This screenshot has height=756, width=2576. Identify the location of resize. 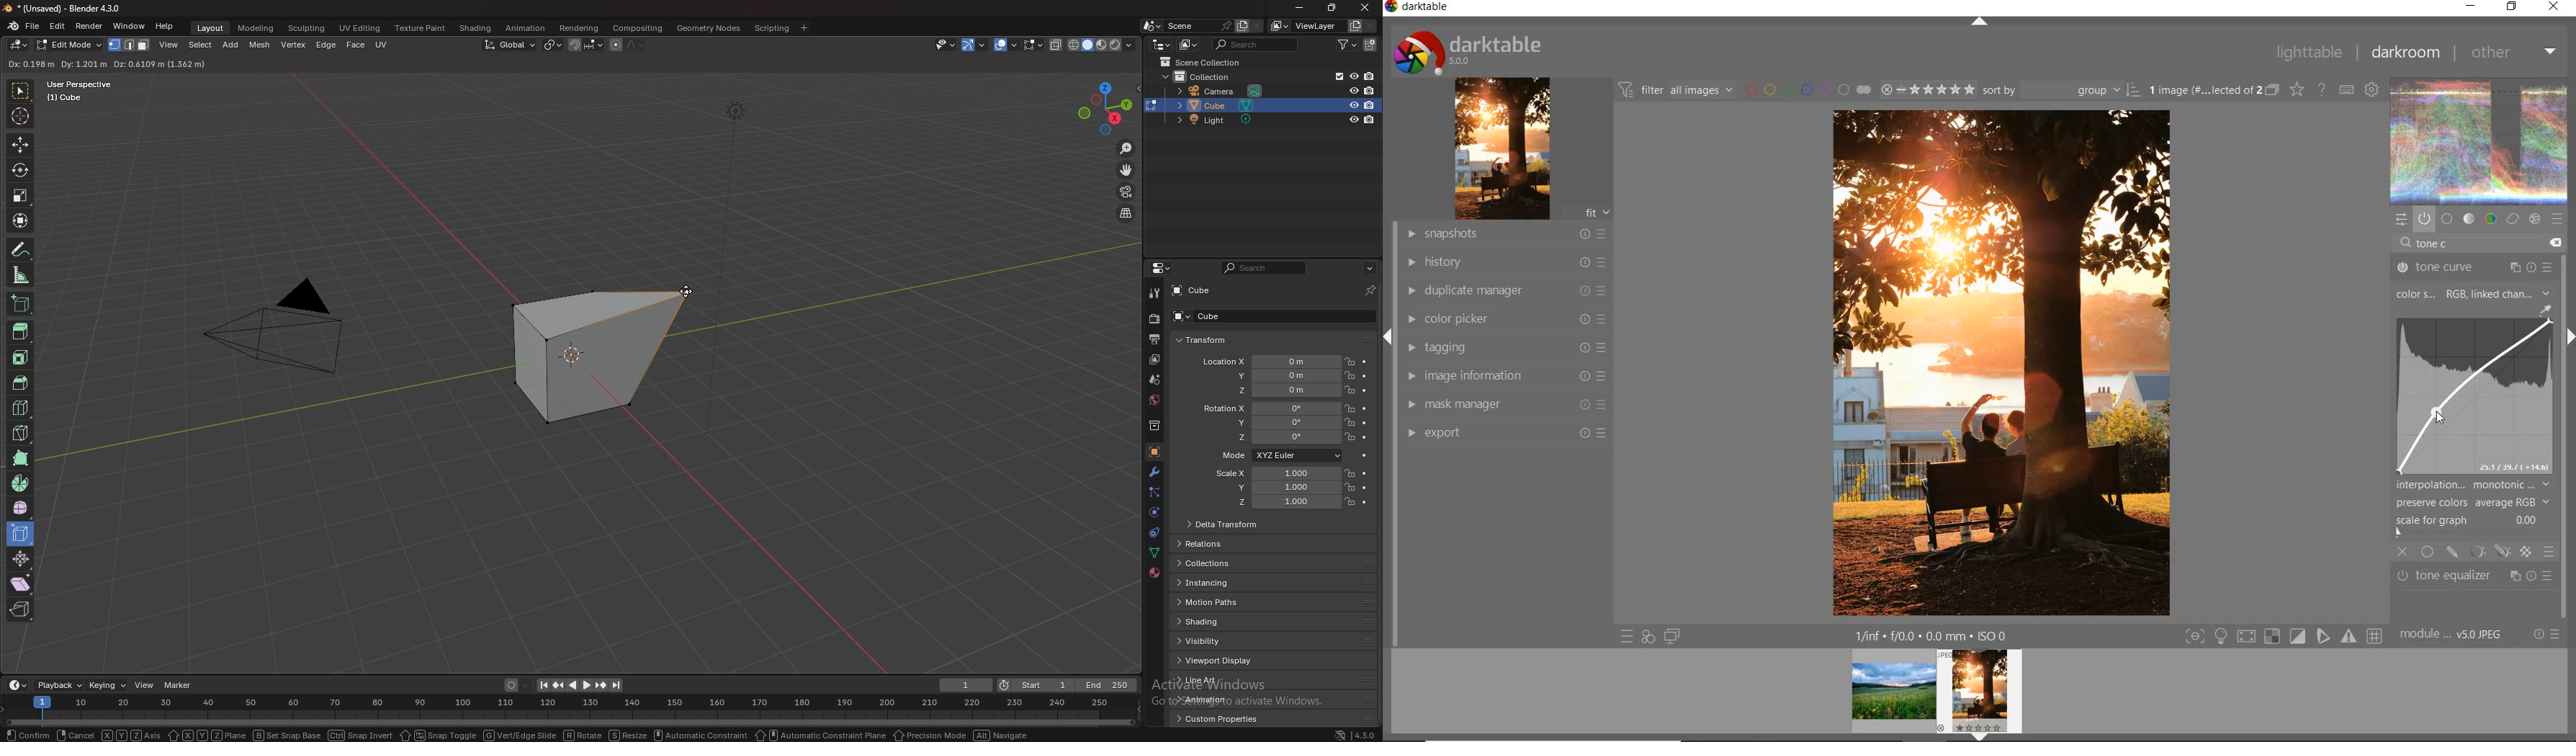
(1332, 8).